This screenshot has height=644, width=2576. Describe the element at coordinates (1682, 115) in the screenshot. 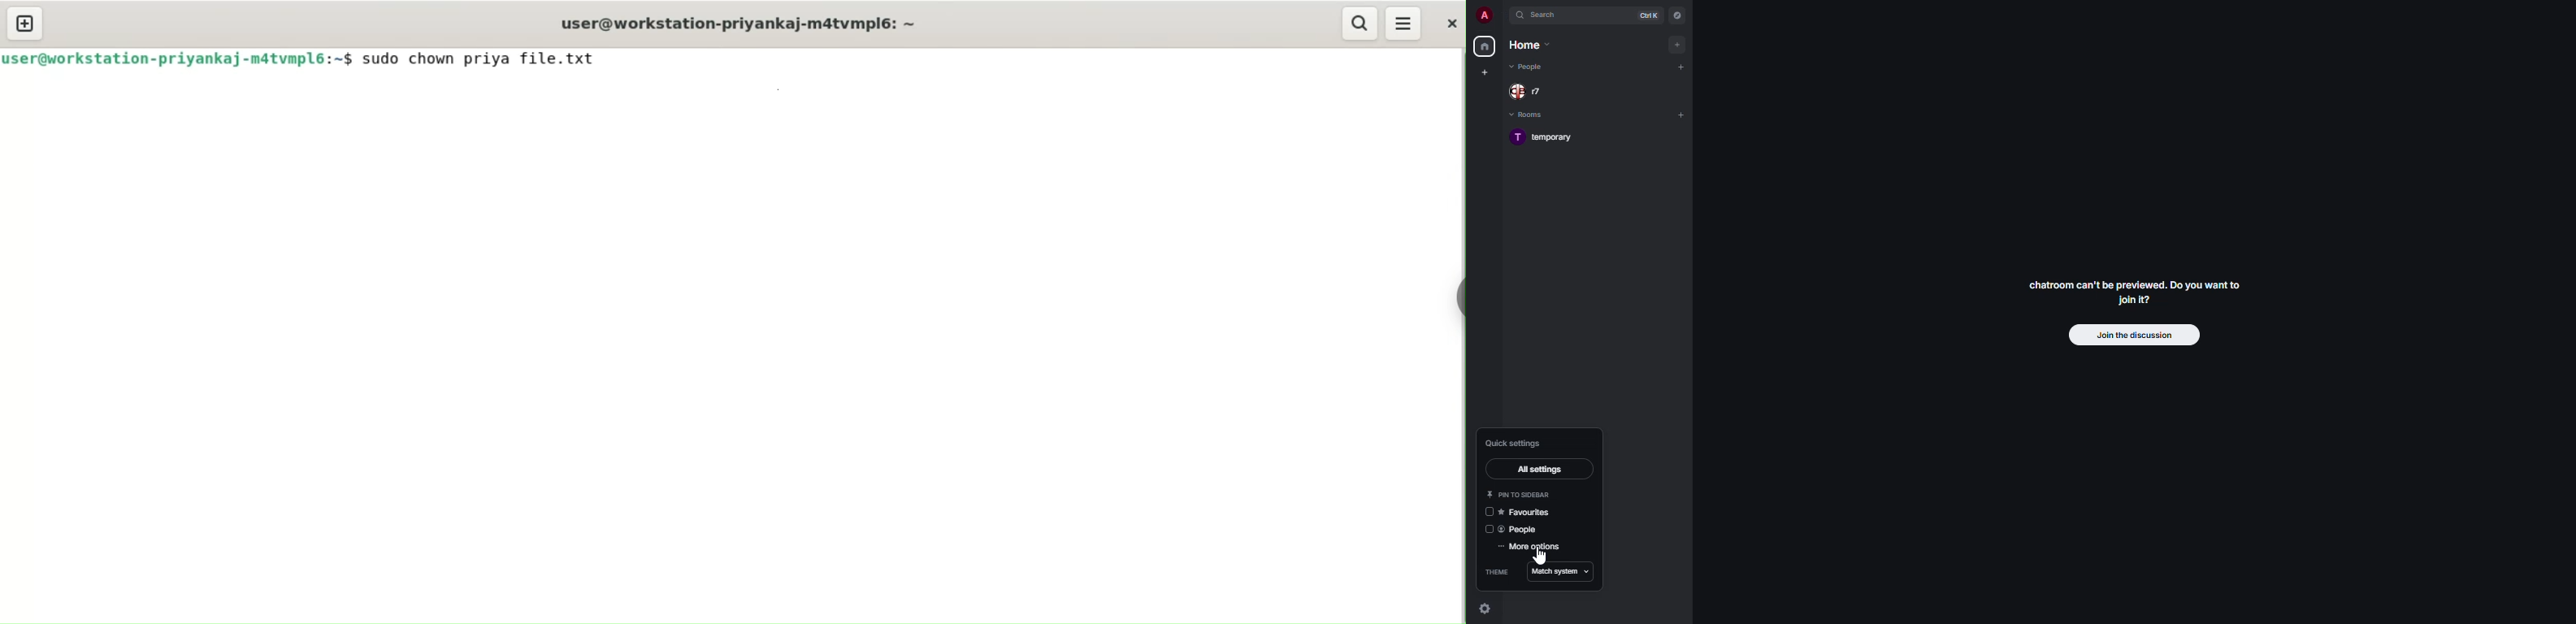

I see `add` at that location.